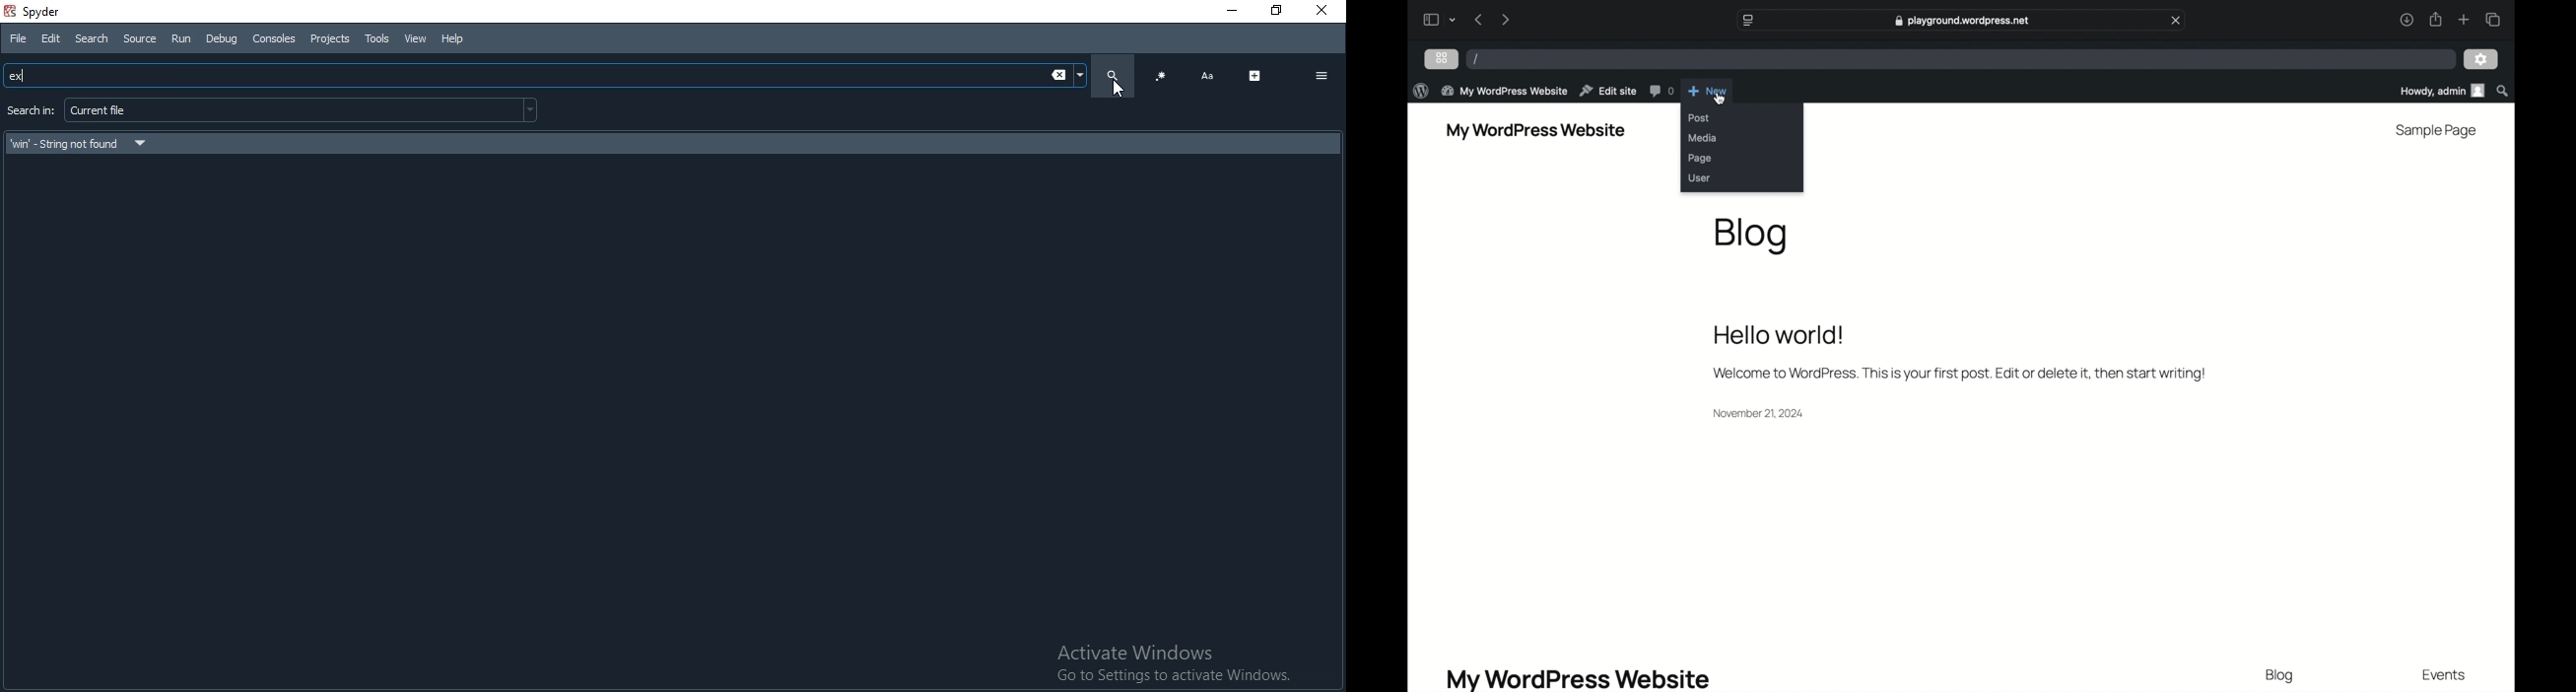  What do you see at coordinates (1964, 21) in the screenshot?
I see `web address` at bounding box center [1964, 21].